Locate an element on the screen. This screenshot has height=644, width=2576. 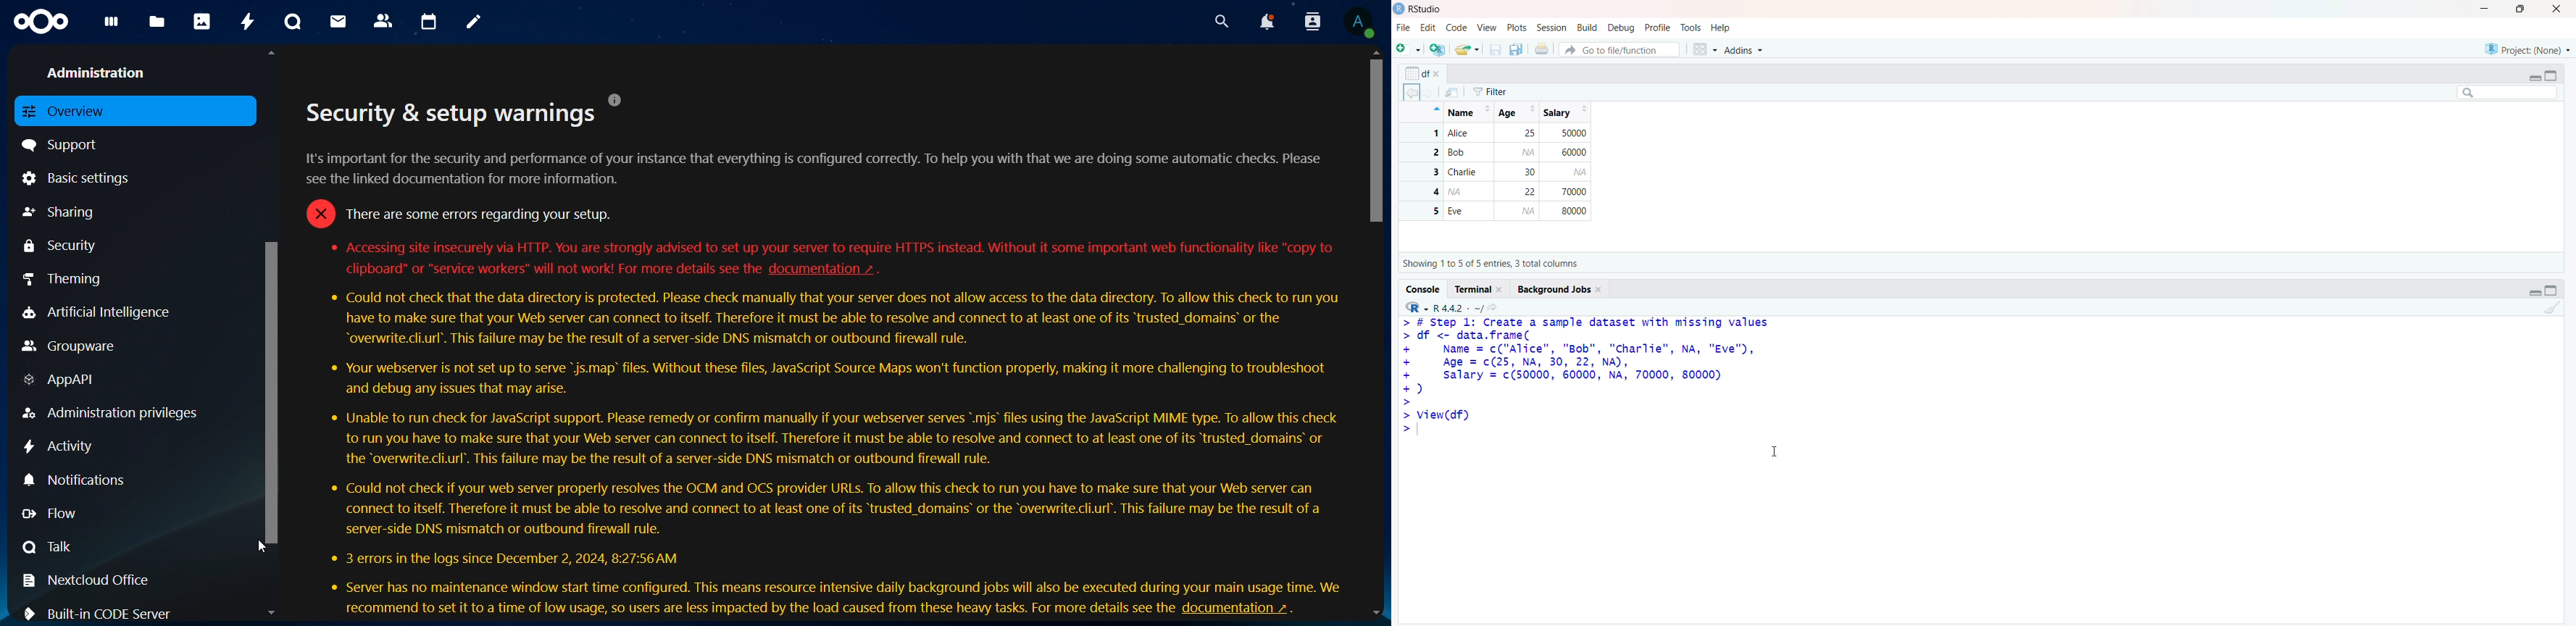
Salary is located at coordinates (1565, 113).